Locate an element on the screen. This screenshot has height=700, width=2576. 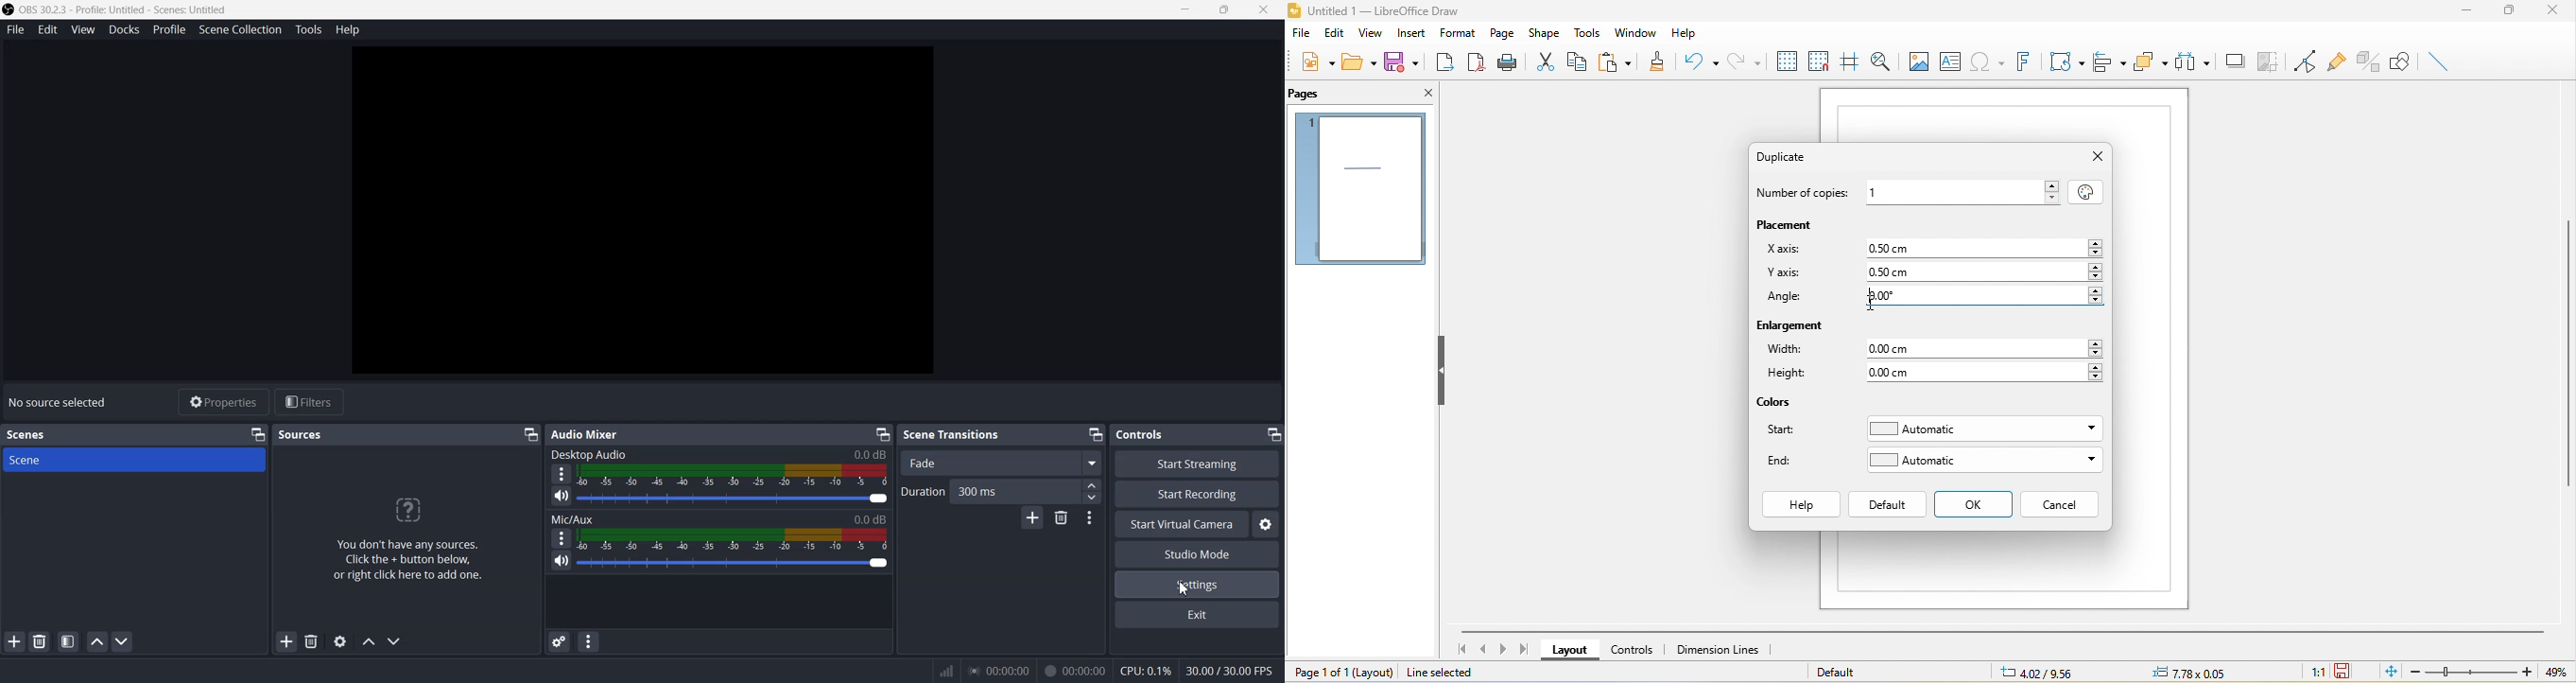
Audio Mixer menu is located at coordinates (588, 642).